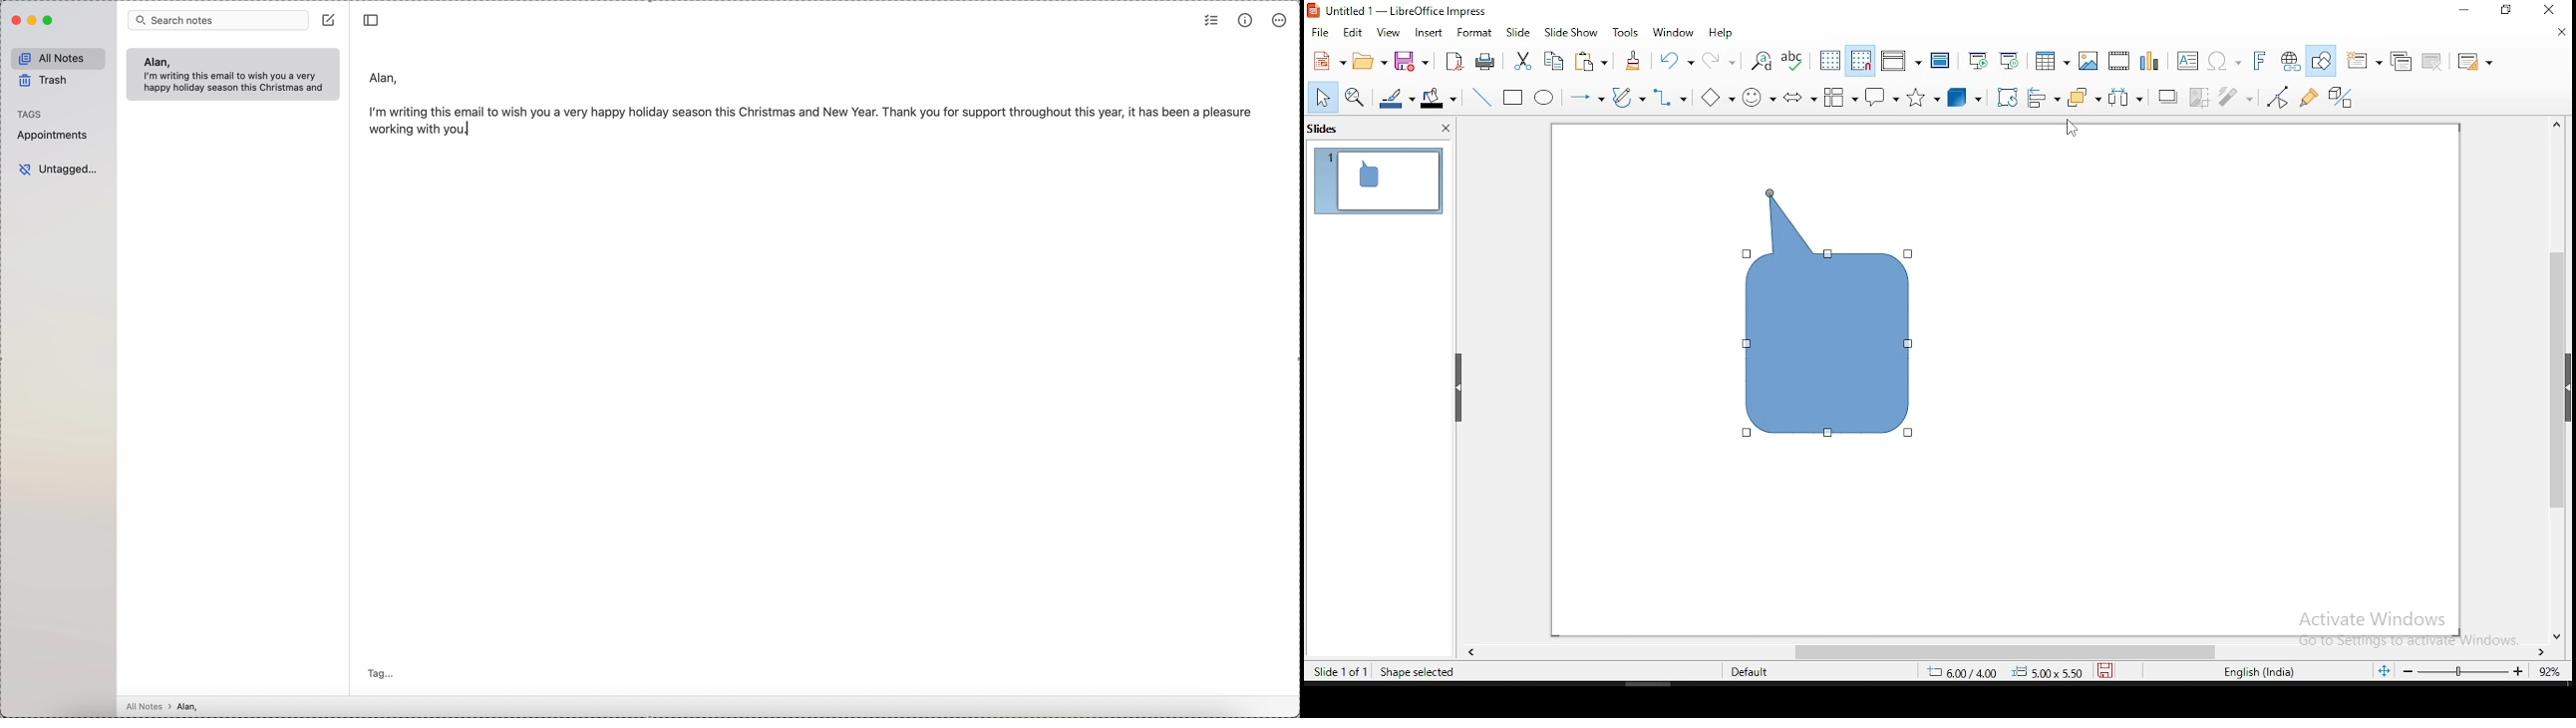 This screenshot has height=728, width=2576. What do you see at coordinates (330, 19) in the screenshot?
I see `create note` at bounding box center [330, 19].